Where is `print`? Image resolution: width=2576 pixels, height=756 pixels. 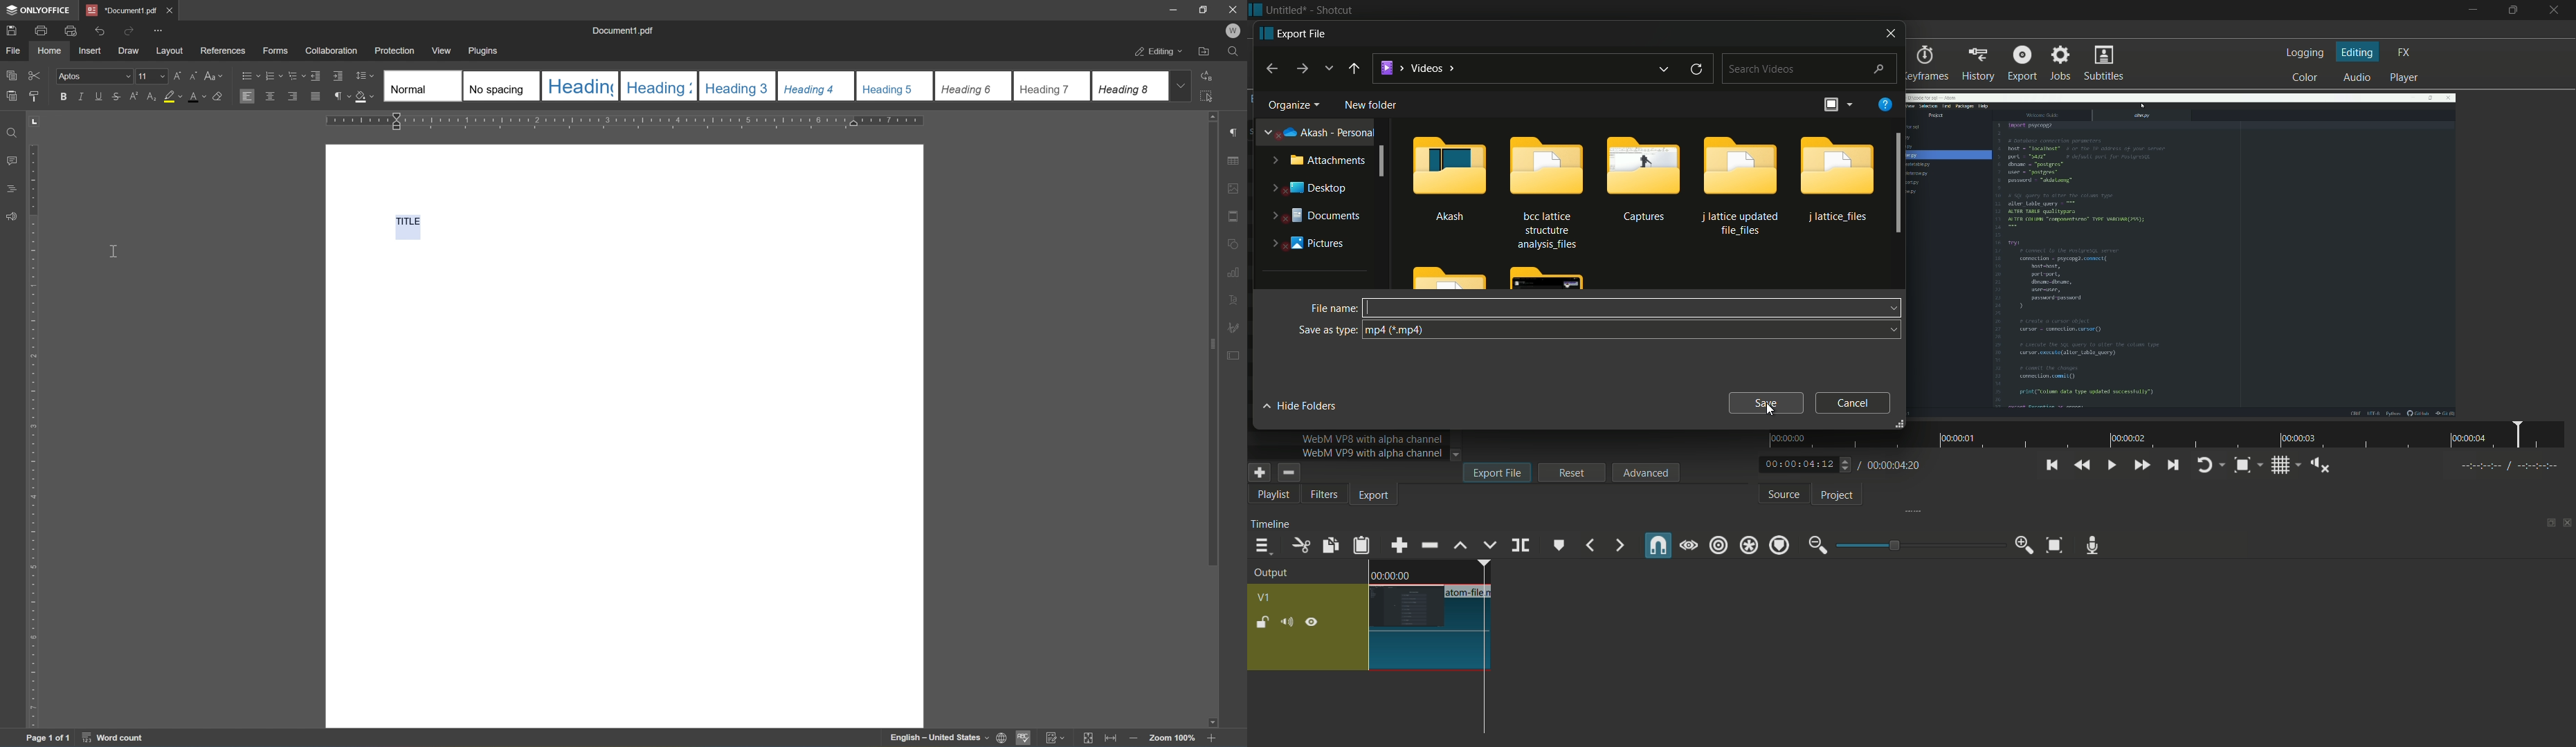 print is located at coordinates (43, 31).